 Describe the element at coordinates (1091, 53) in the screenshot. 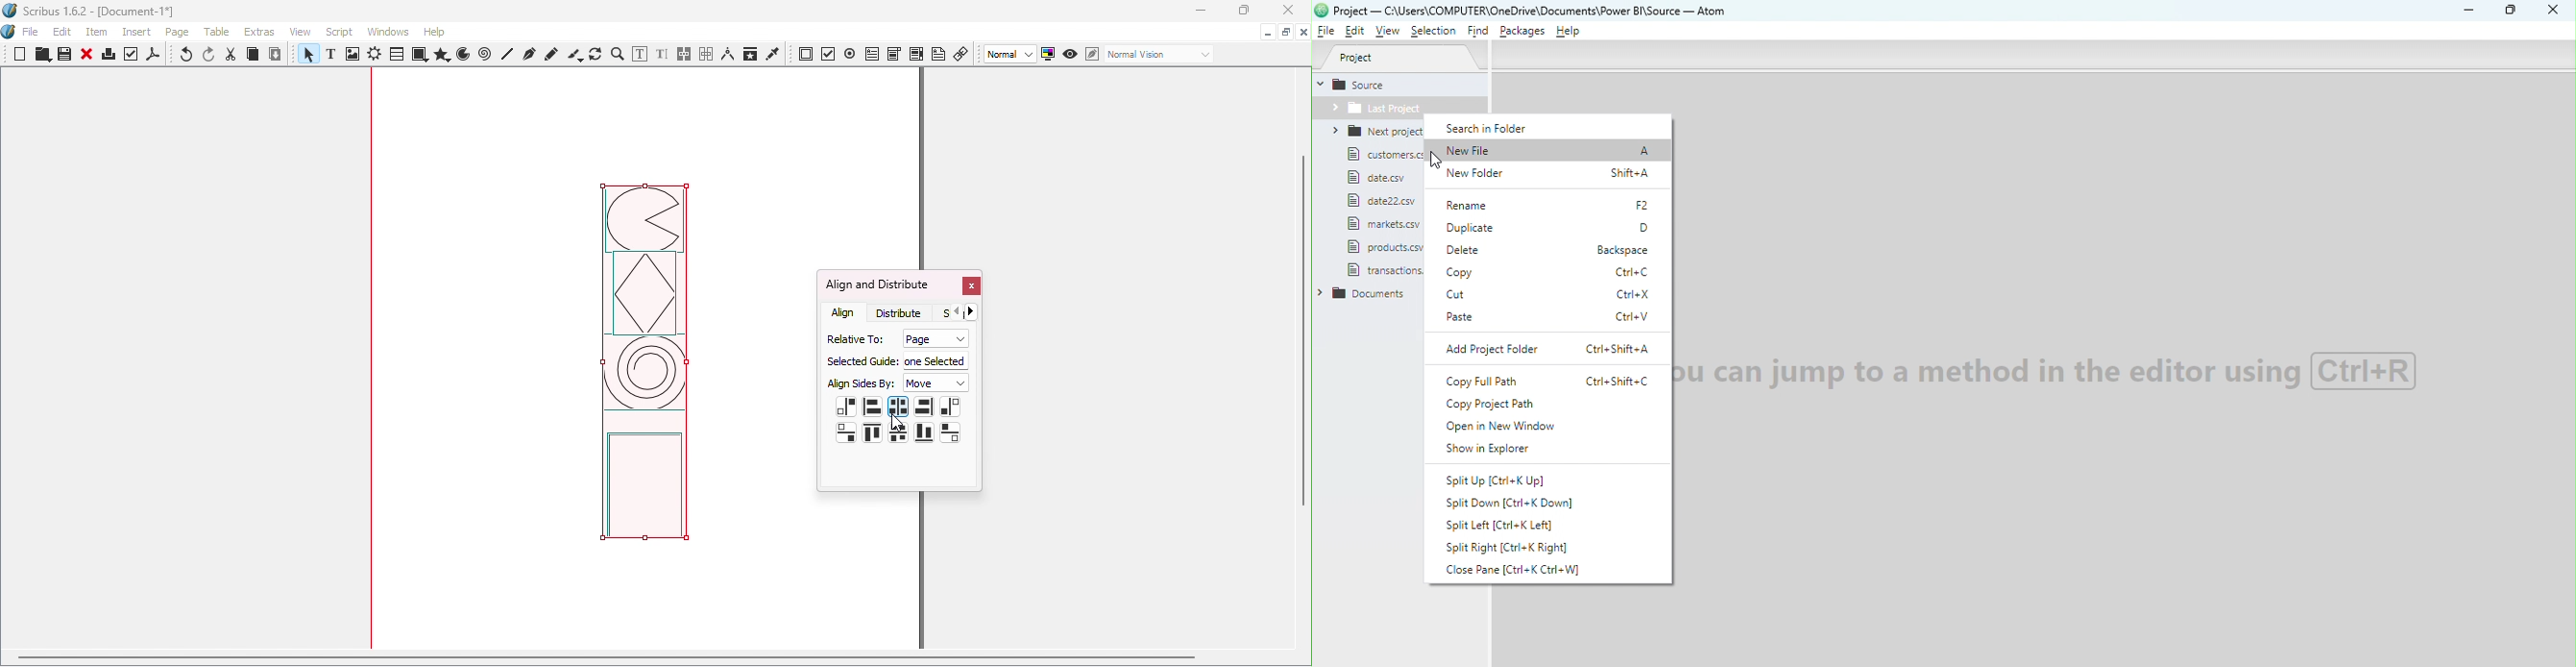

I see `Edit in Preview mode` at that location.